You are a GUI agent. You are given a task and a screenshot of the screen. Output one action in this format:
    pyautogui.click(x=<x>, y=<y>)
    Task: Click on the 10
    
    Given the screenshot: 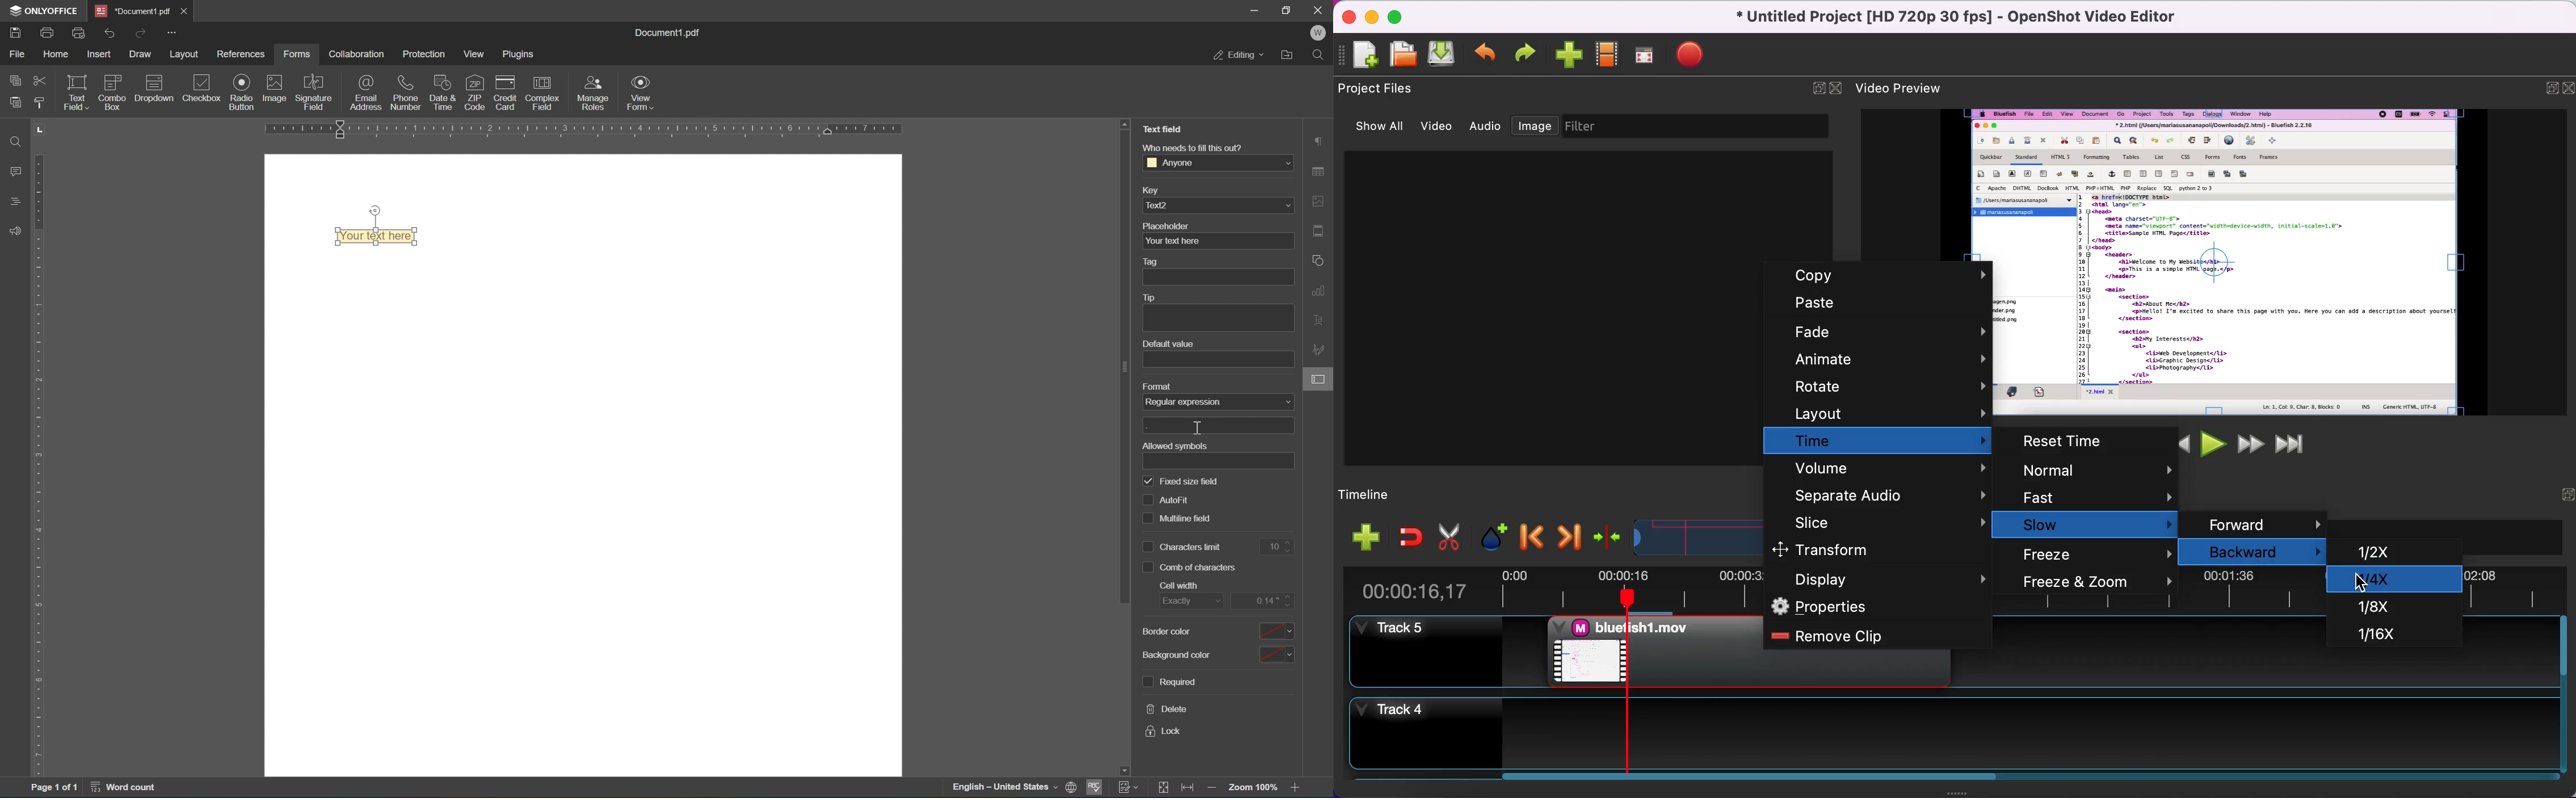 What is the action you would take?
    pyautogui.click(x=1278, y=547)
    